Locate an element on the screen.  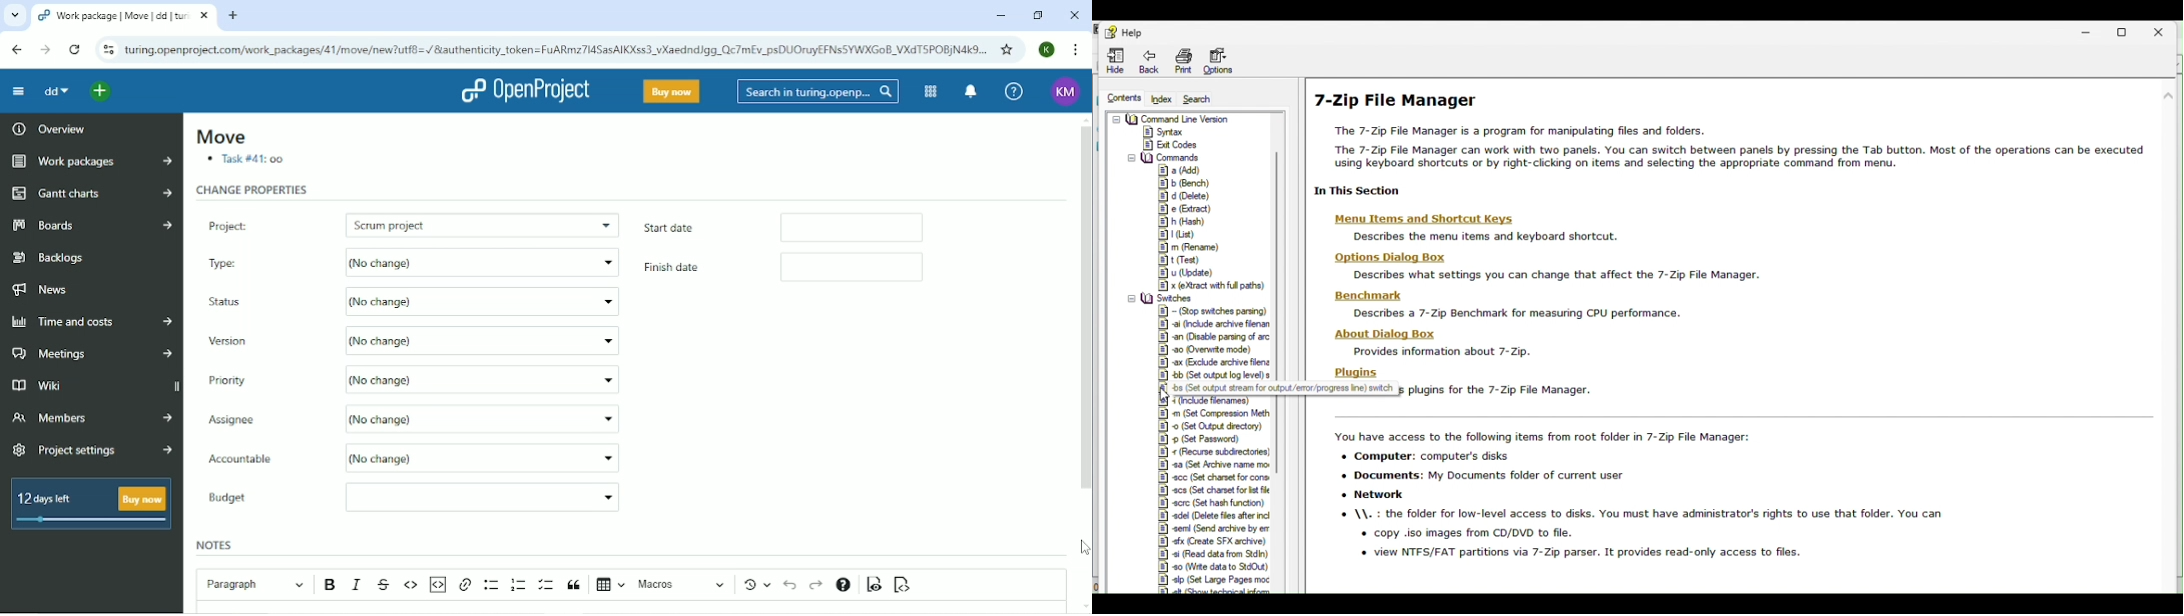
collapse is located at coordinates (1129, 159).